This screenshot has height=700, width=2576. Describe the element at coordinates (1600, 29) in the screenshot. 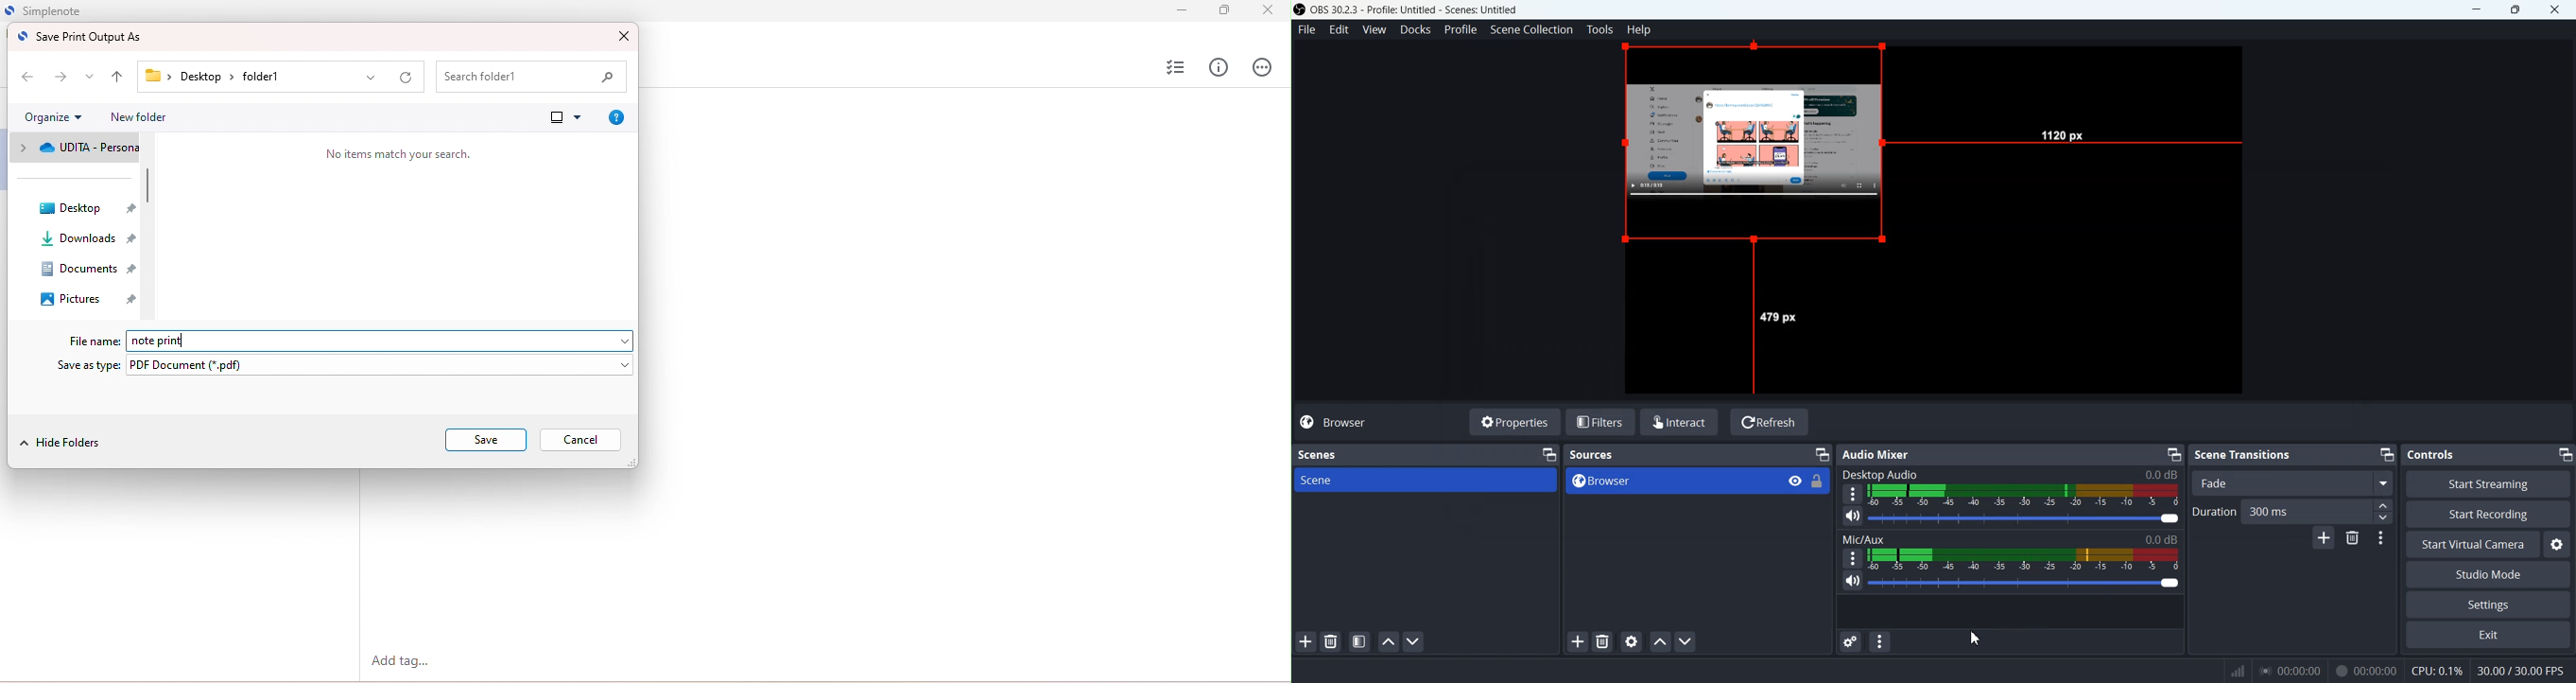

I see `Tools` at that location.